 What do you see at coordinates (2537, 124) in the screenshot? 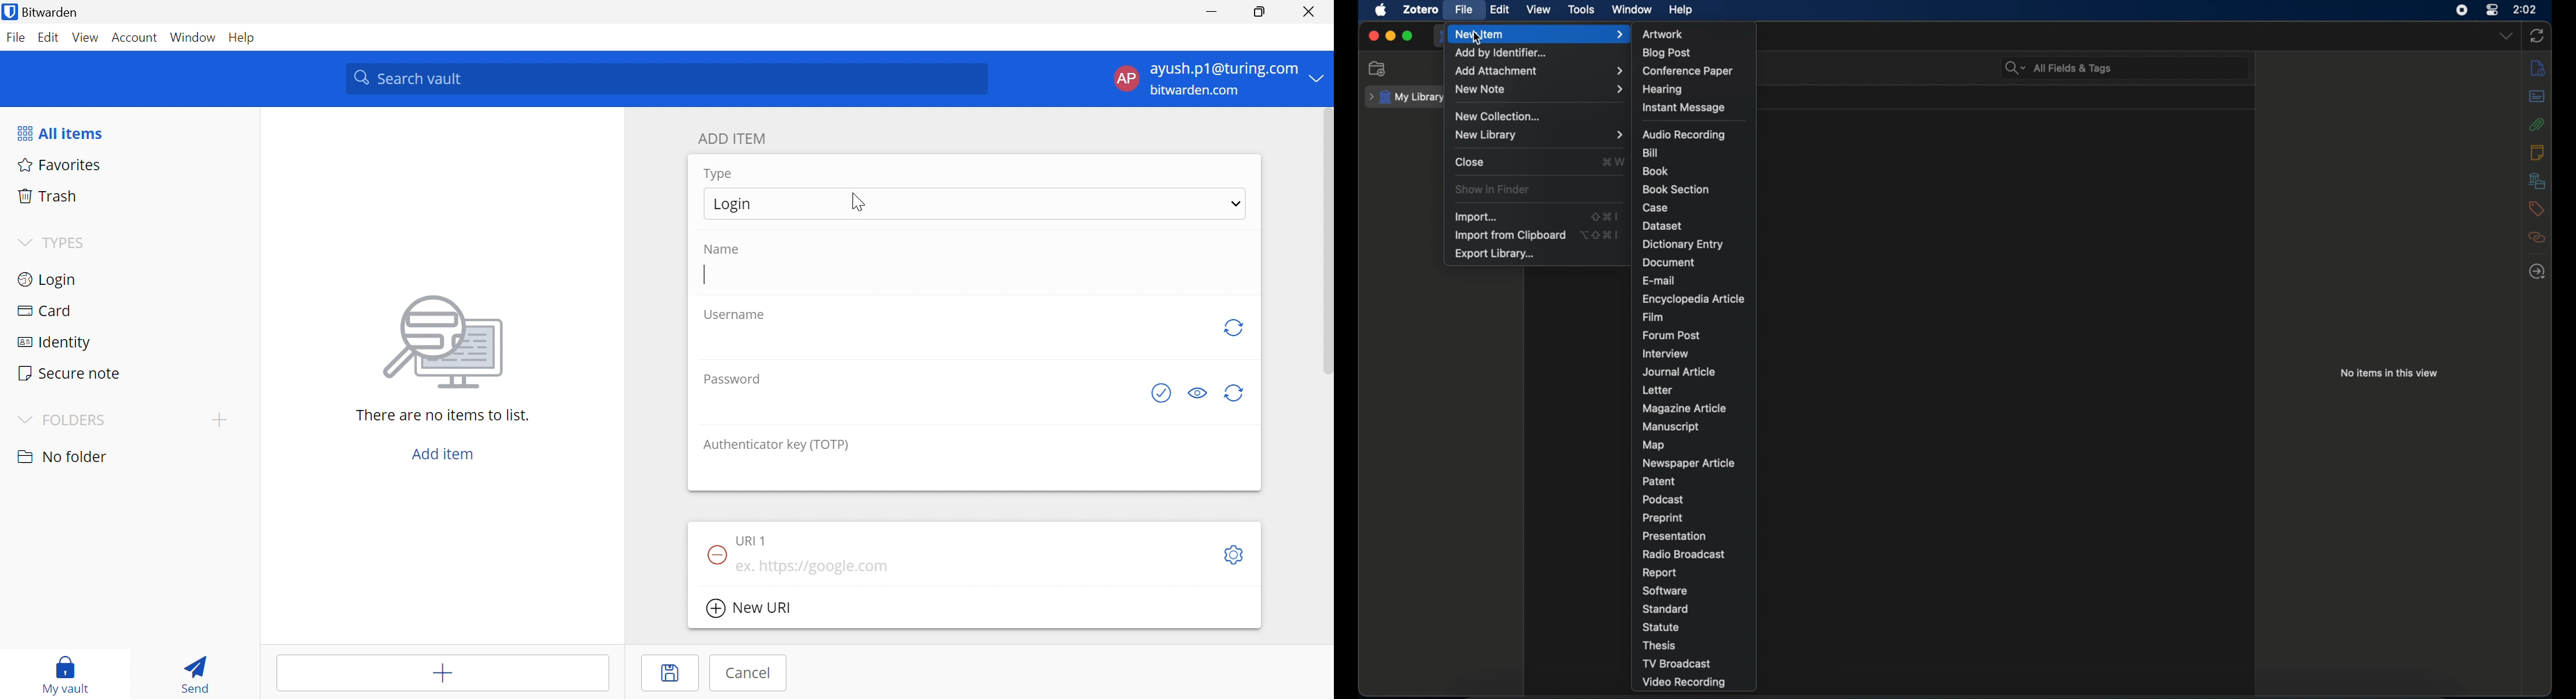
I see `attachments` at bounding box center [2537, 124].